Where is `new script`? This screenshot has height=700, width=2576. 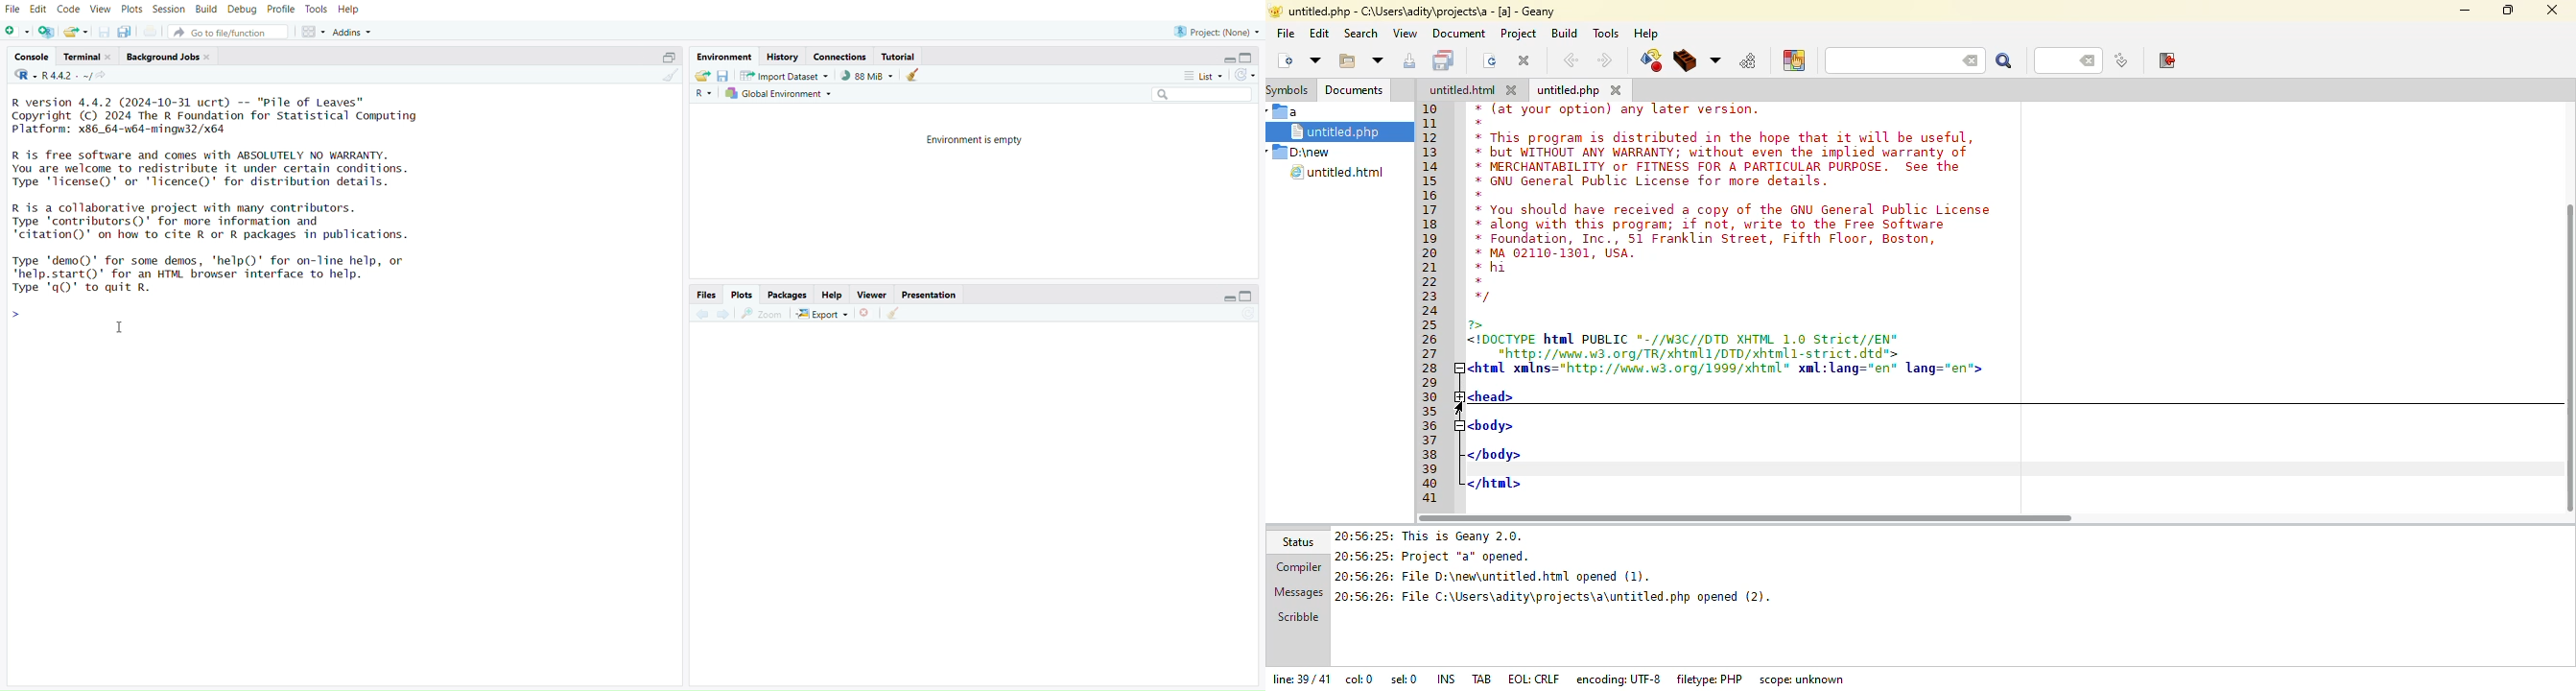 new script is located at coordinates (18, 32).